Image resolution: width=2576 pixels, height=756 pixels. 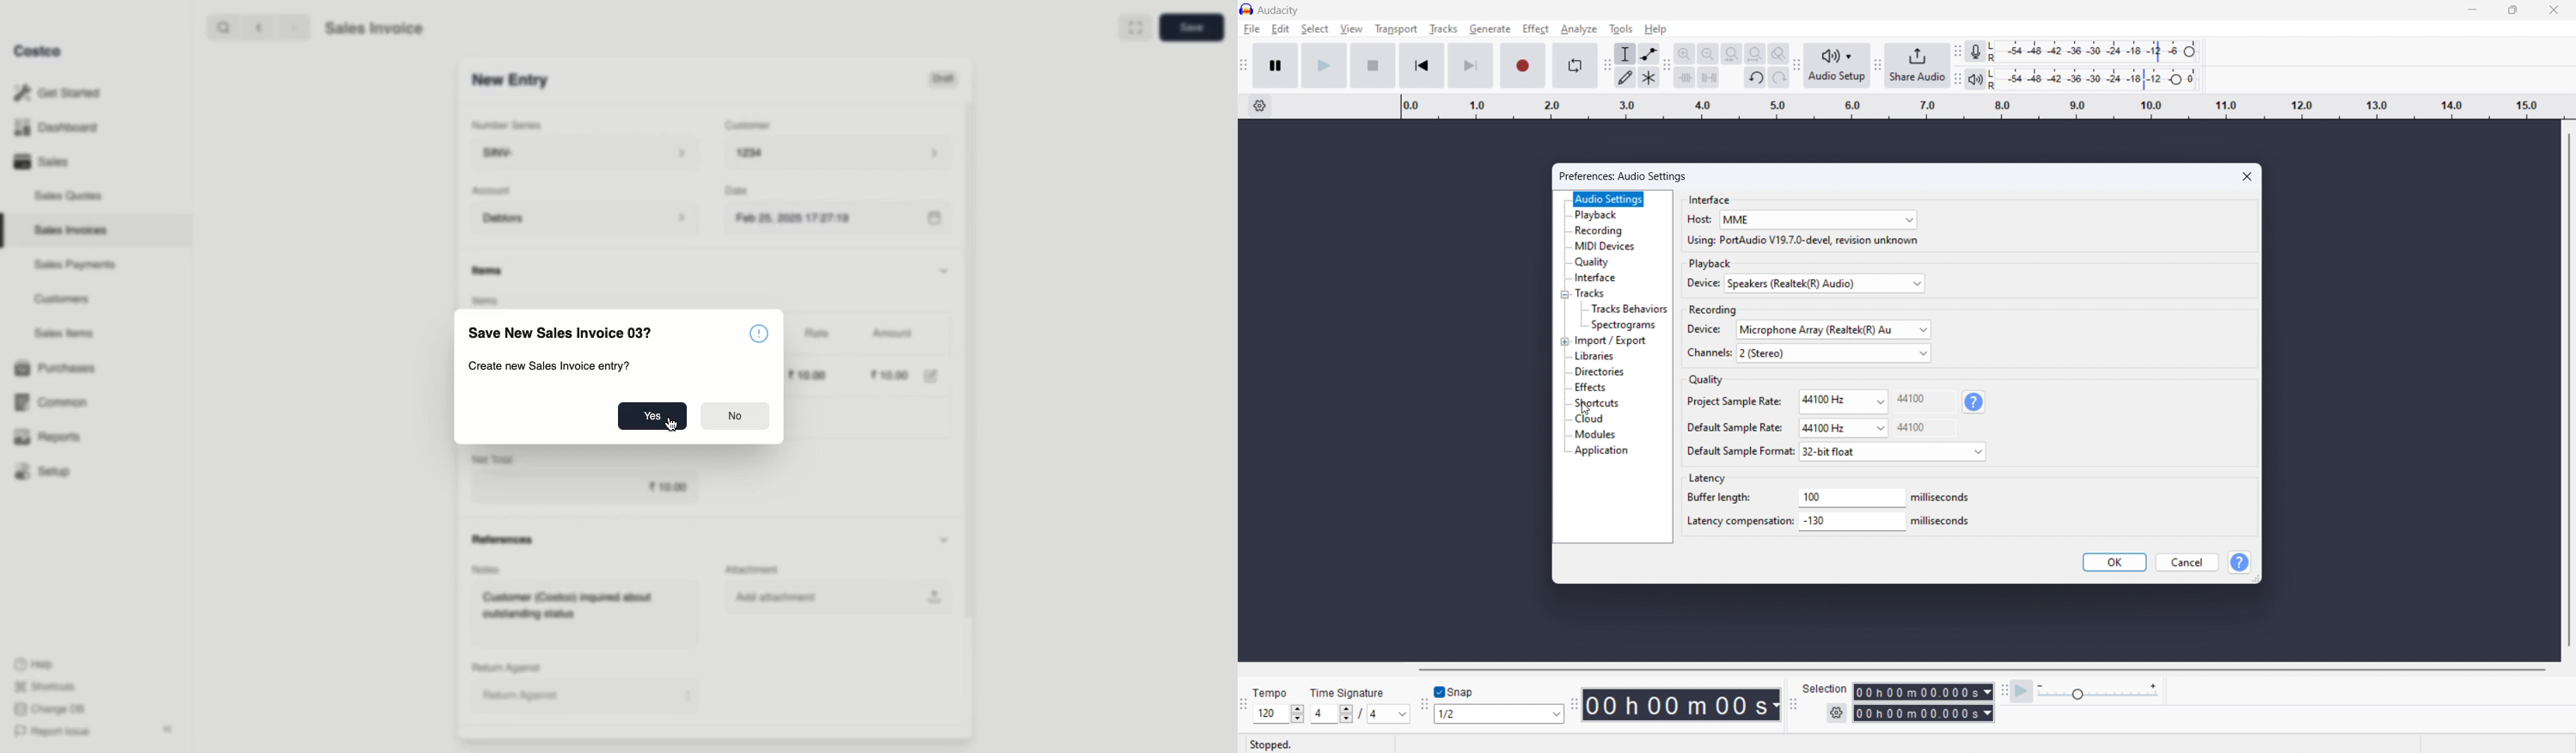 I want to click on Enables movement of tools toolbar, so click(x=1608, y=66).